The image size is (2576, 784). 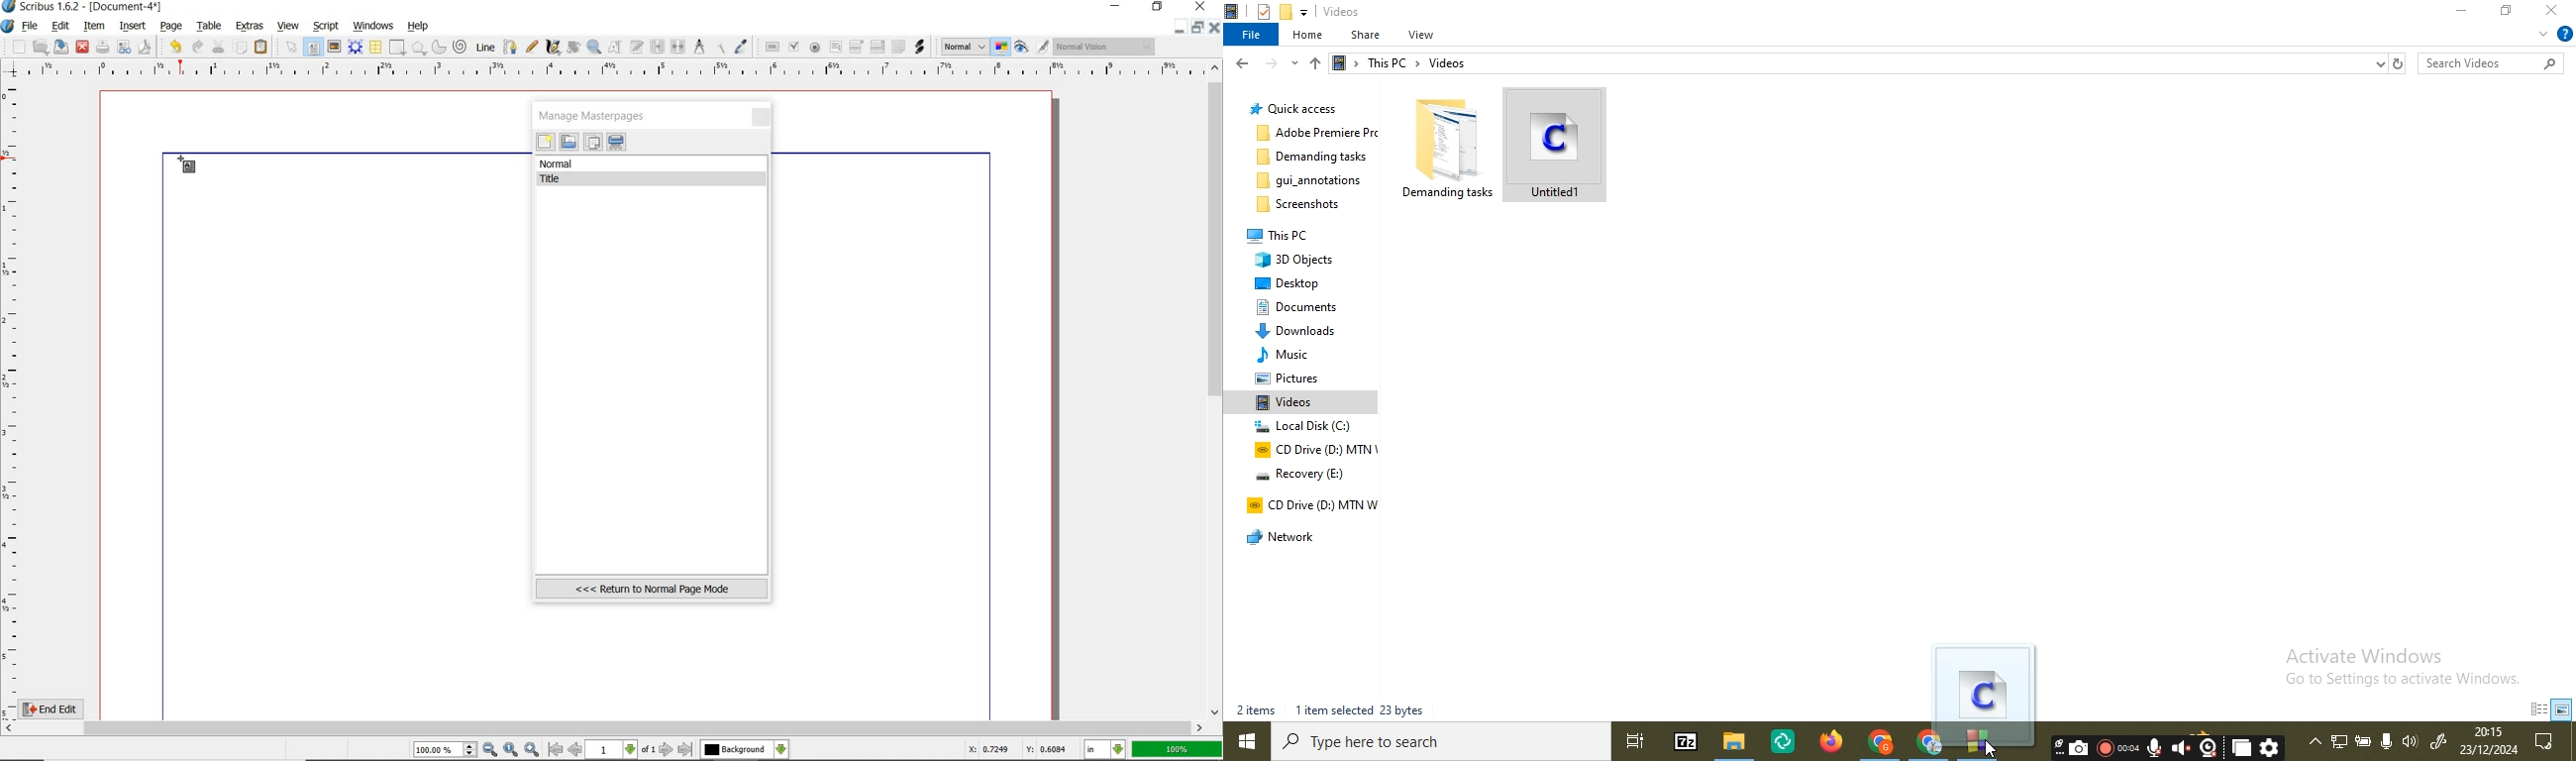 What do you see at coordinates (419, 26) in the screenshot?
I see `help` at bounding box center [419, 26].